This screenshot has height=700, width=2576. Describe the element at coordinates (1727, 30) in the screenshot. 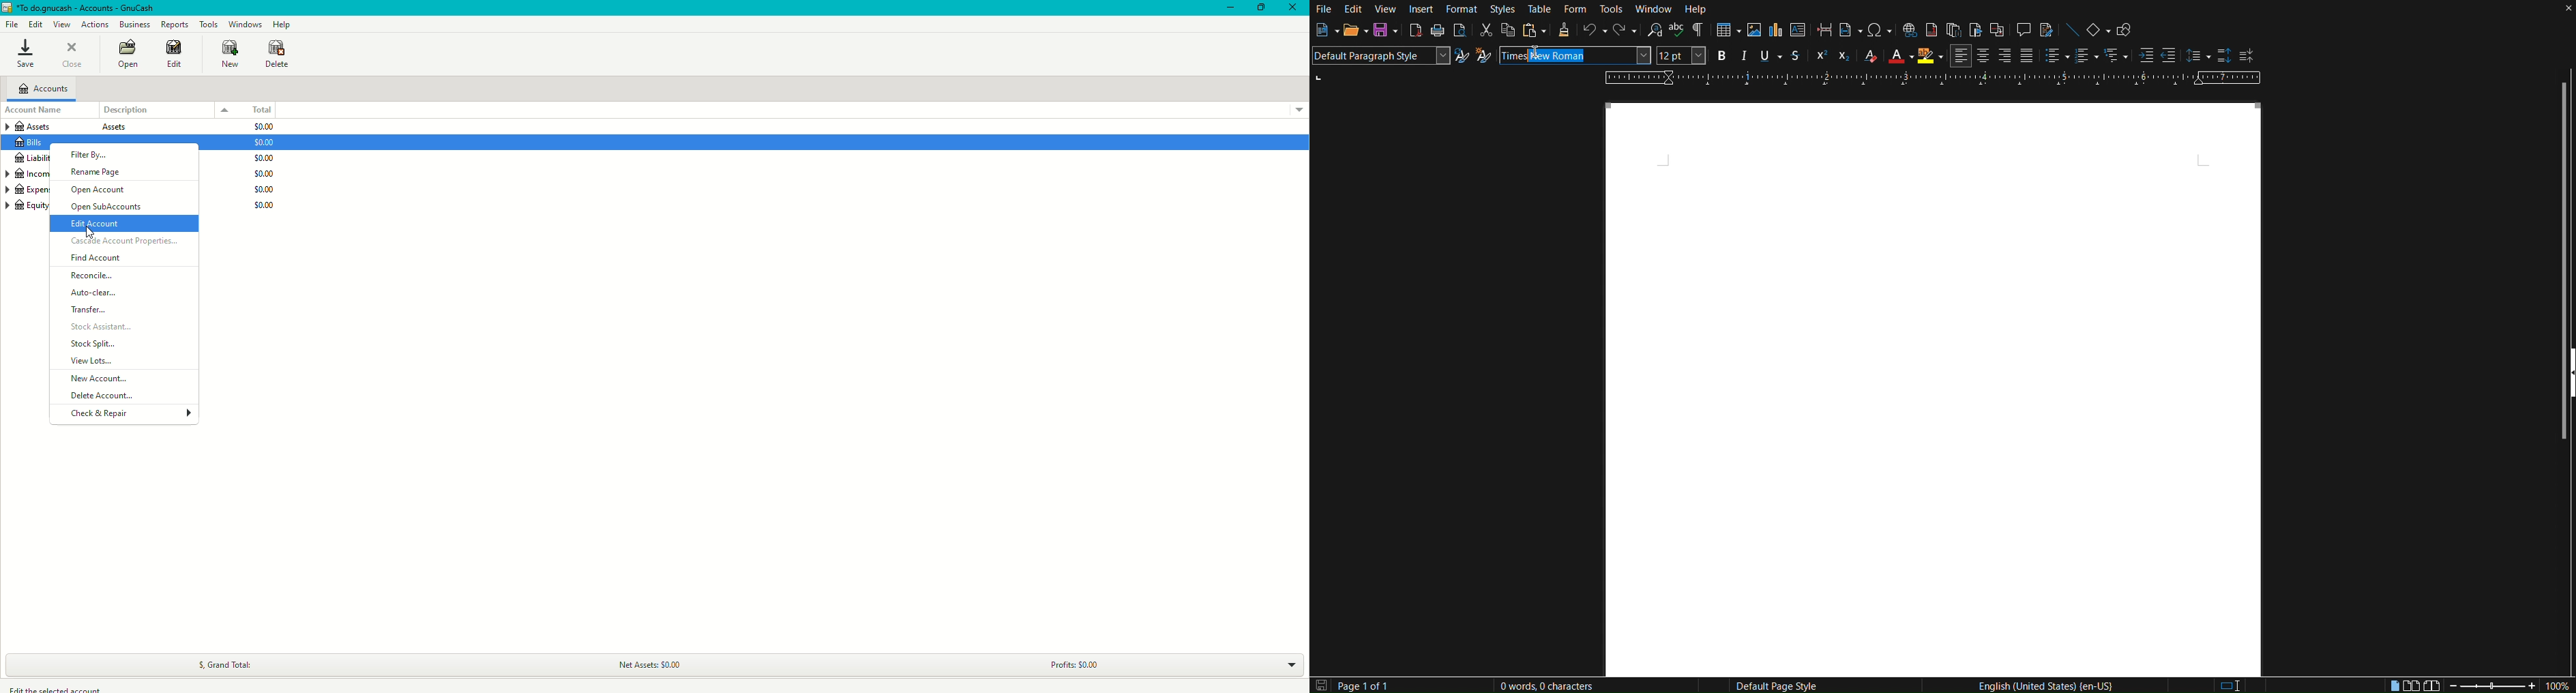

I see `Insert Table` at that location.